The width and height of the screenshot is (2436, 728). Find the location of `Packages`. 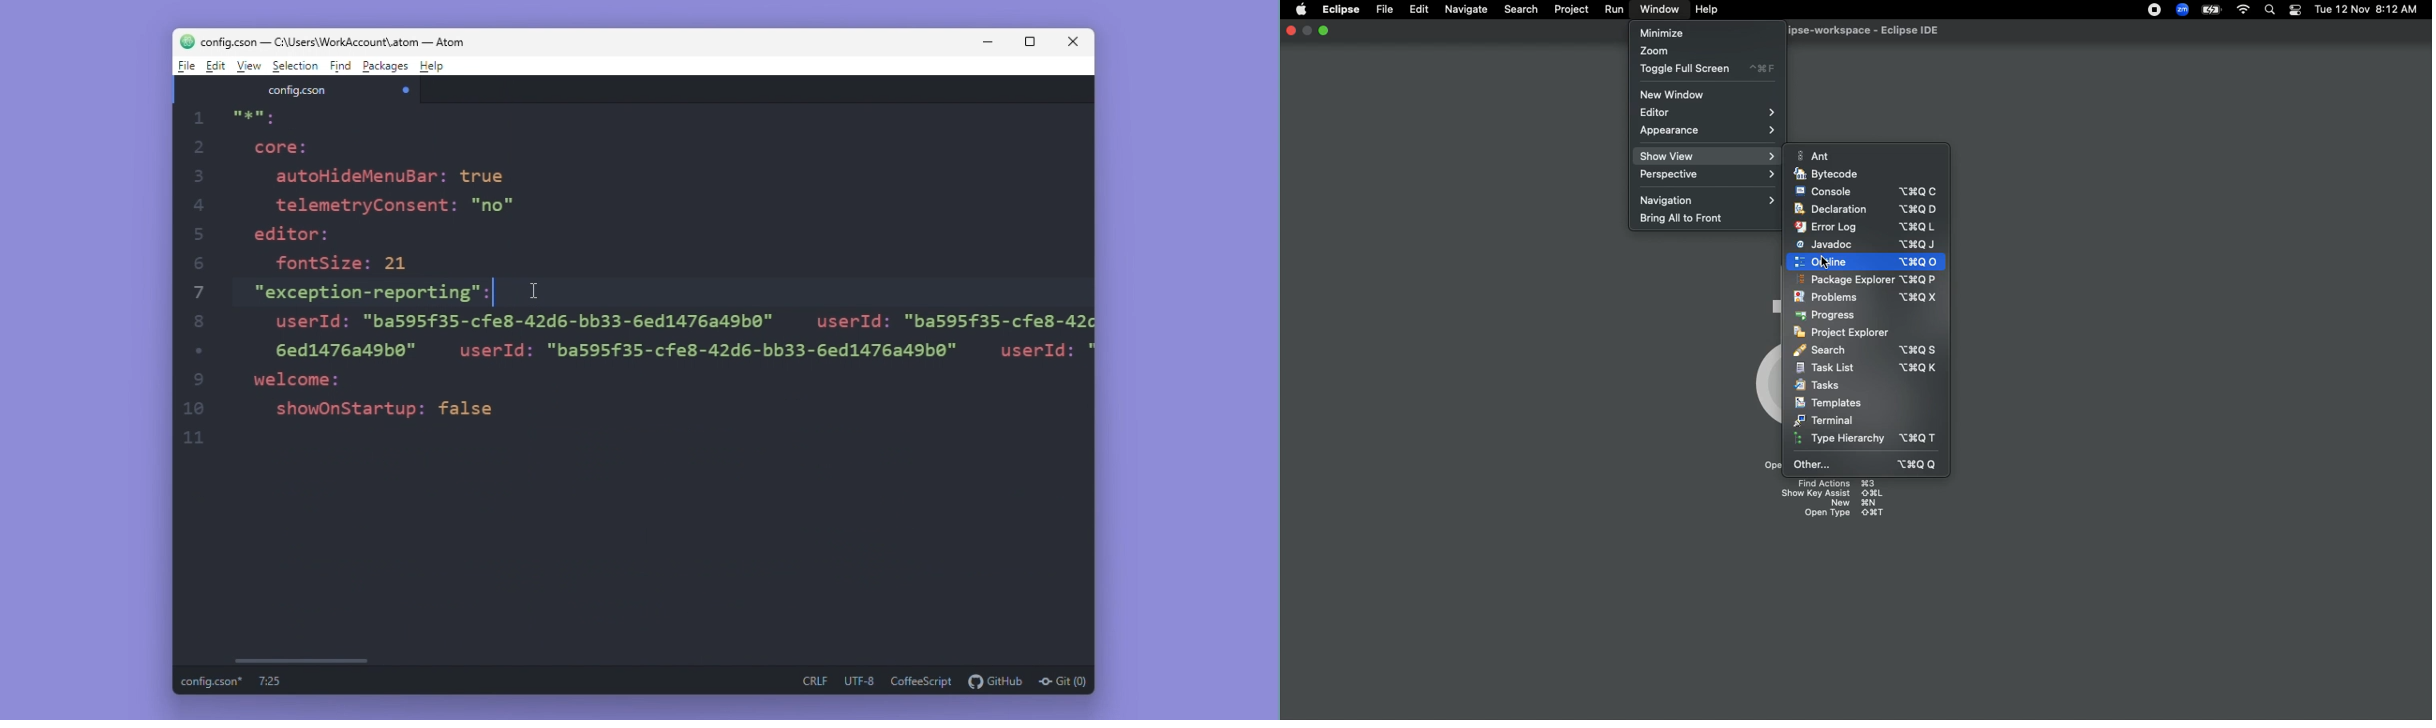

Packages is located at coordinates (385, 66).